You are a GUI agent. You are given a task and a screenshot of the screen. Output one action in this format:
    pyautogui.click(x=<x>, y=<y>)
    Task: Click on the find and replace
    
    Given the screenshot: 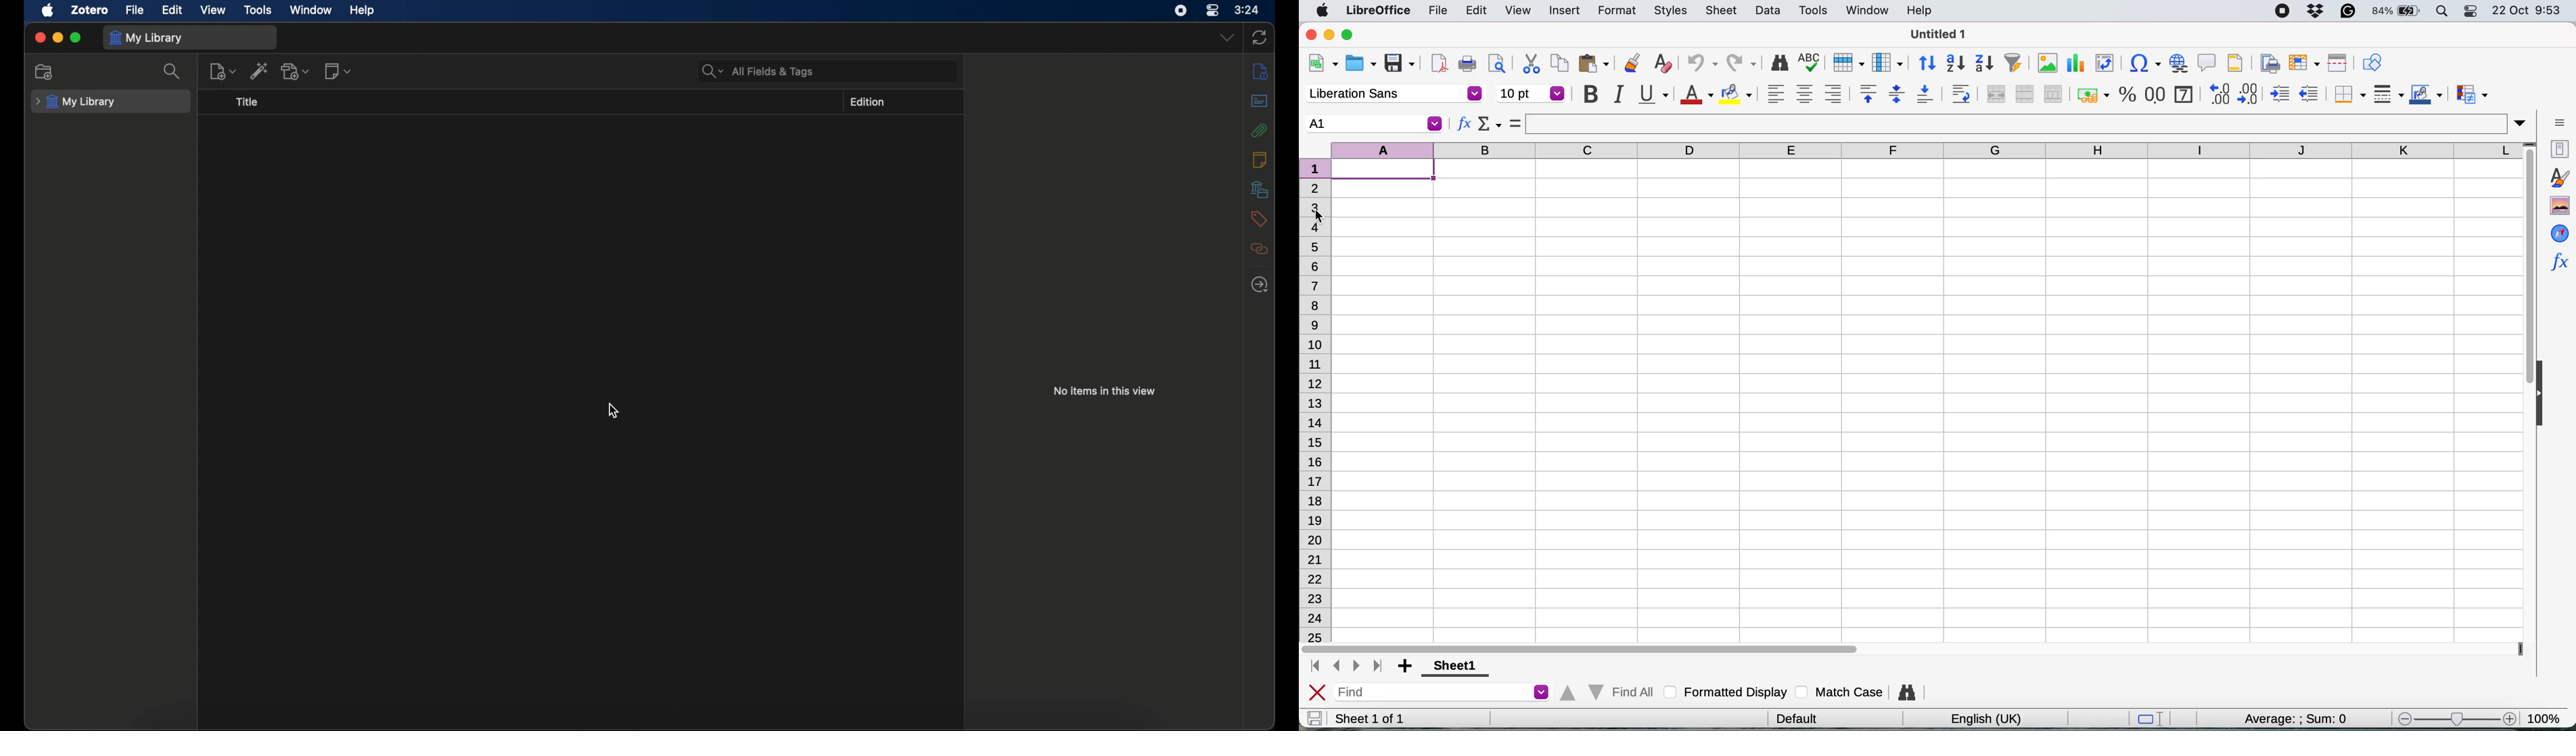 What is the action you would take?
    pyautogui.click(x=1780, y=63)
    